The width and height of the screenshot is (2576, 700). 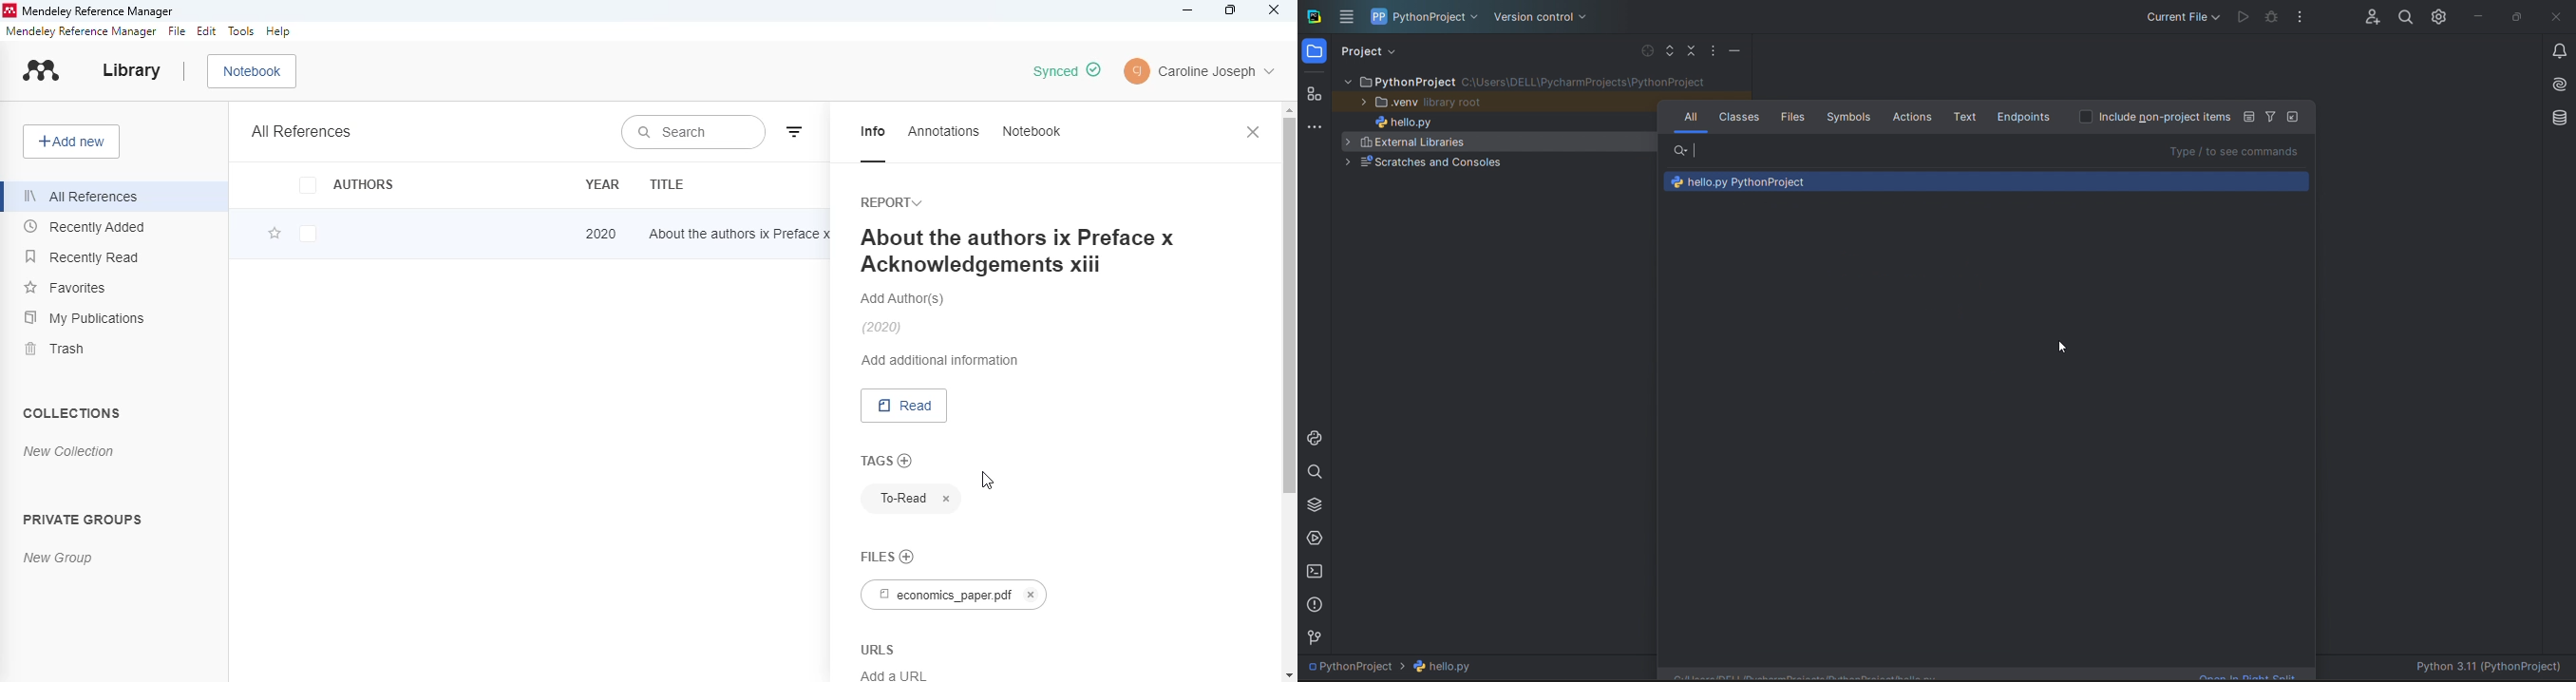 I want to click on add this reference to favorites, so click(x=275, y=234).